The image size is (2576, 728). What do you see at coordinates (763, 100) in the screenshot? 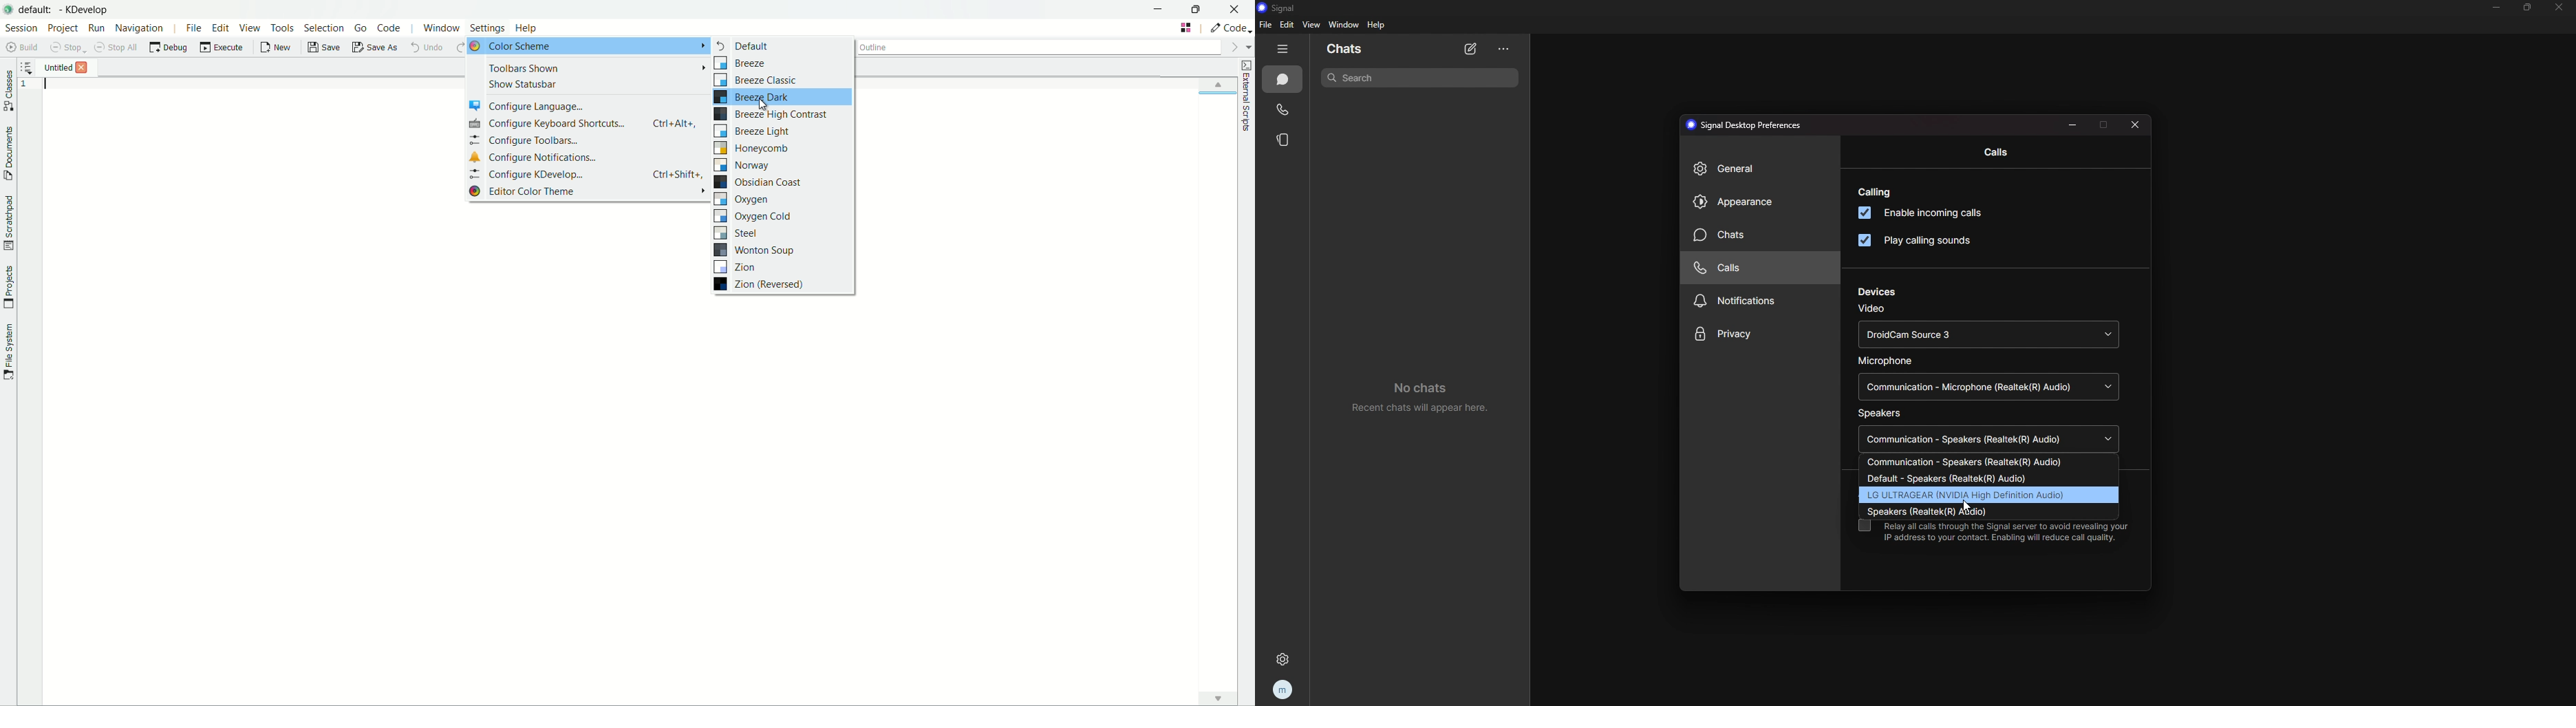
I see `cursor` at bounding box center [763, 100].